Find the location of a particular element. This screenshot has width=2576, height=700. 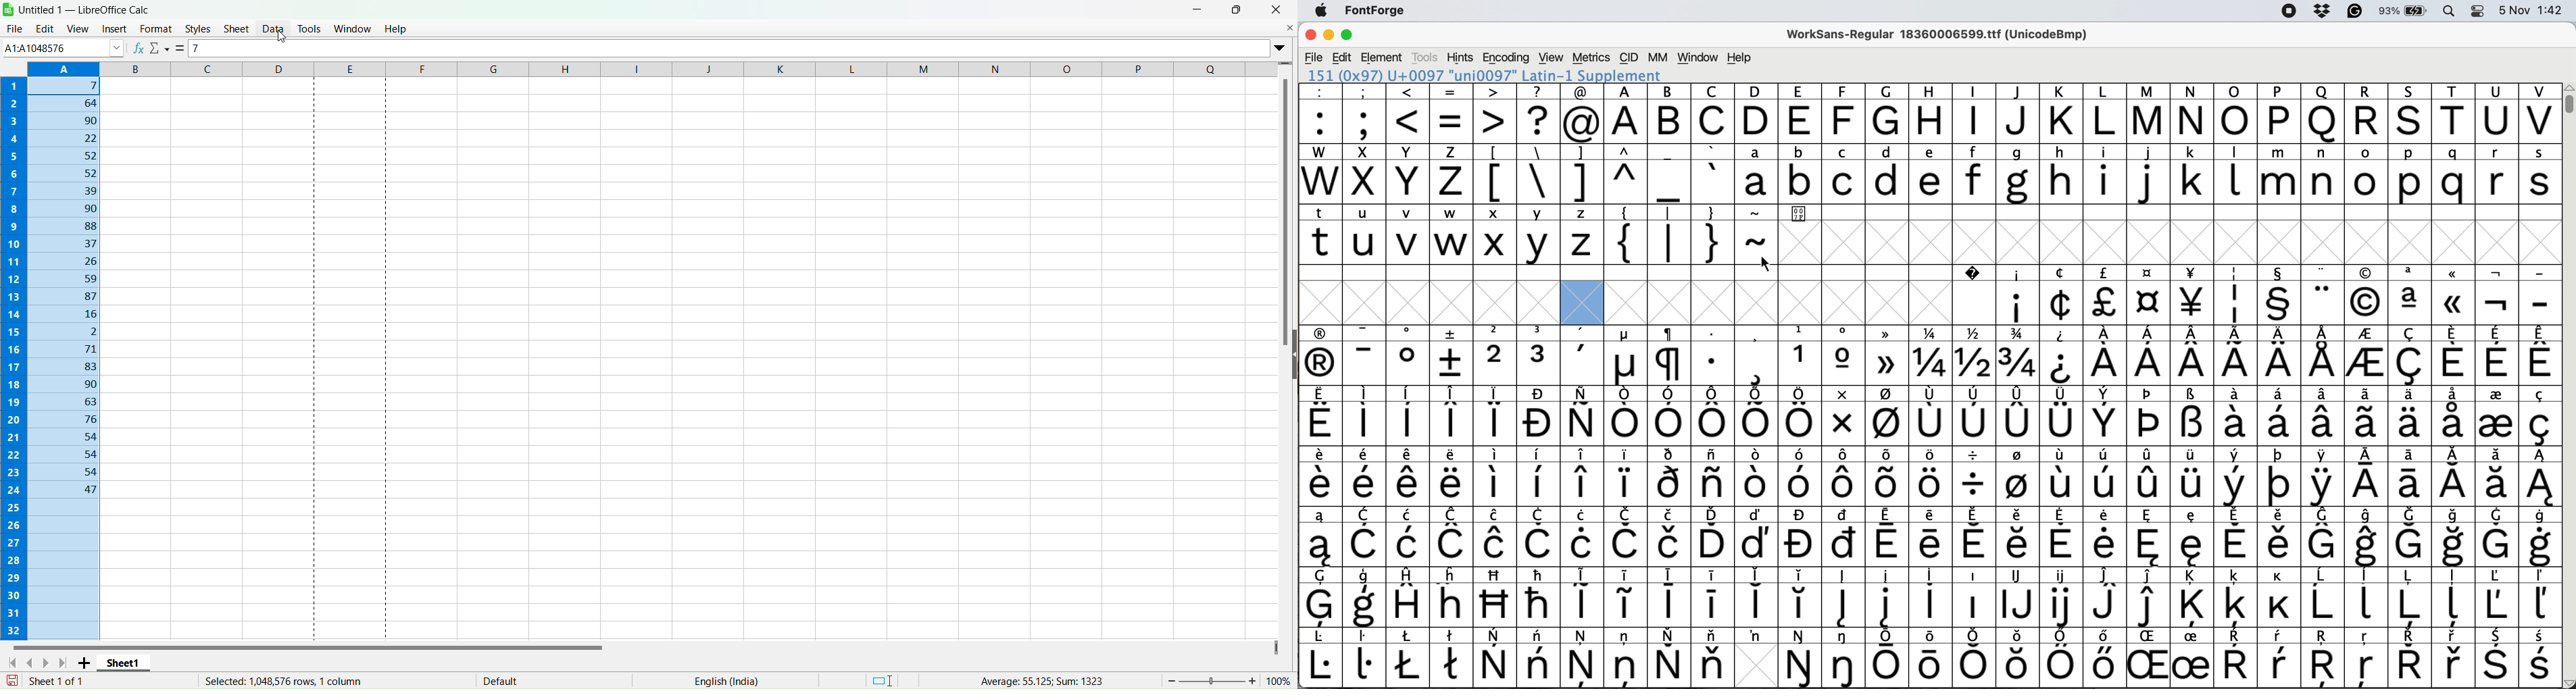

A is located at coordinates (1626, 114).